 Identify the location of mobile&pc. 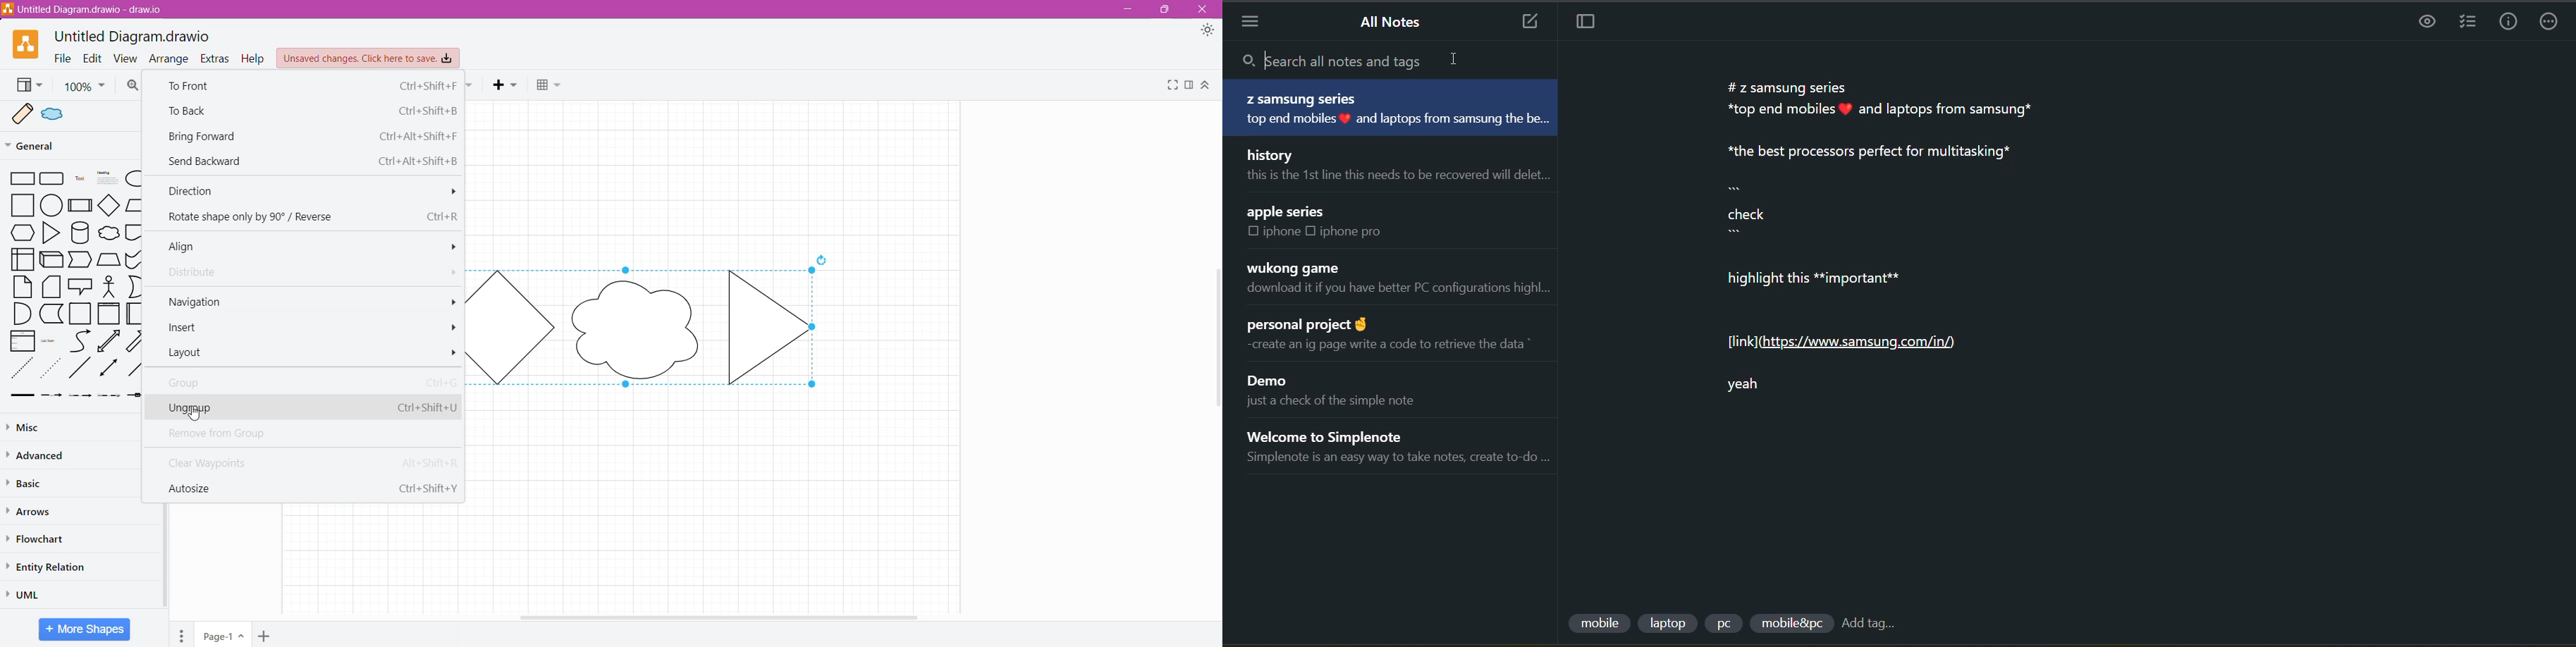
(1789, 624).